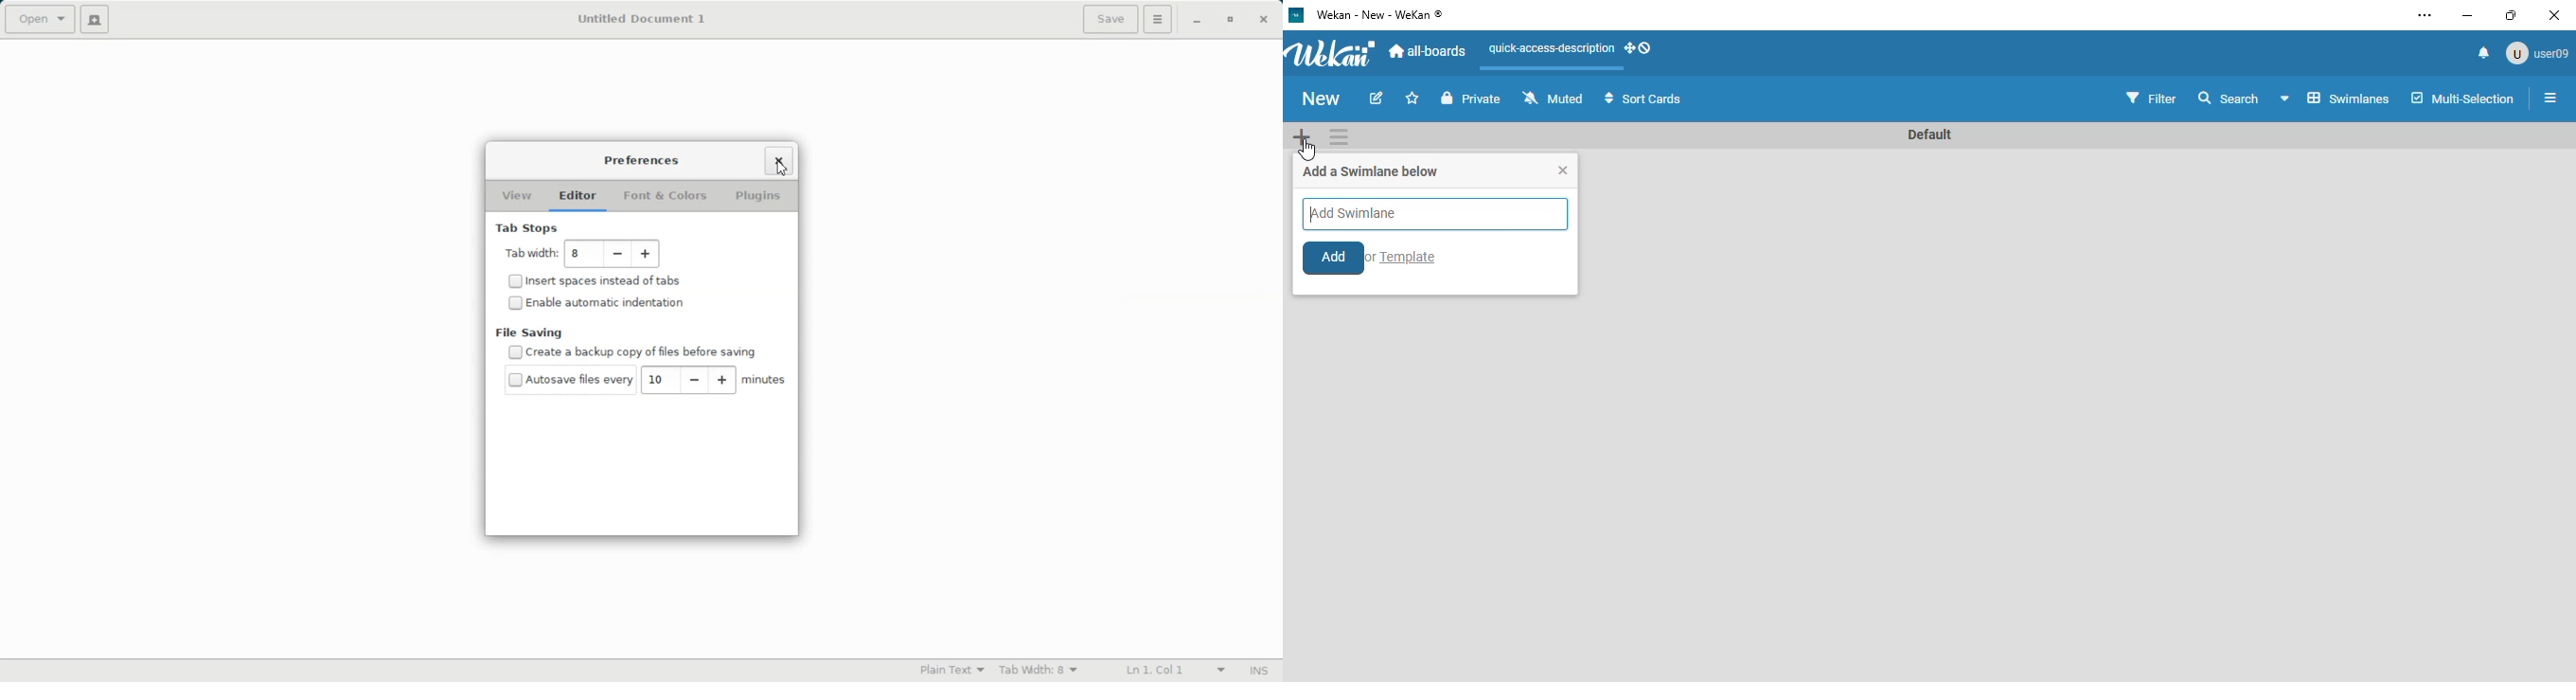 This screenshot has width=2576, height=700. What do you see at coordinates (761, 196) in the screenshot?
I see `Plugins` at bounding box center [761, 196].